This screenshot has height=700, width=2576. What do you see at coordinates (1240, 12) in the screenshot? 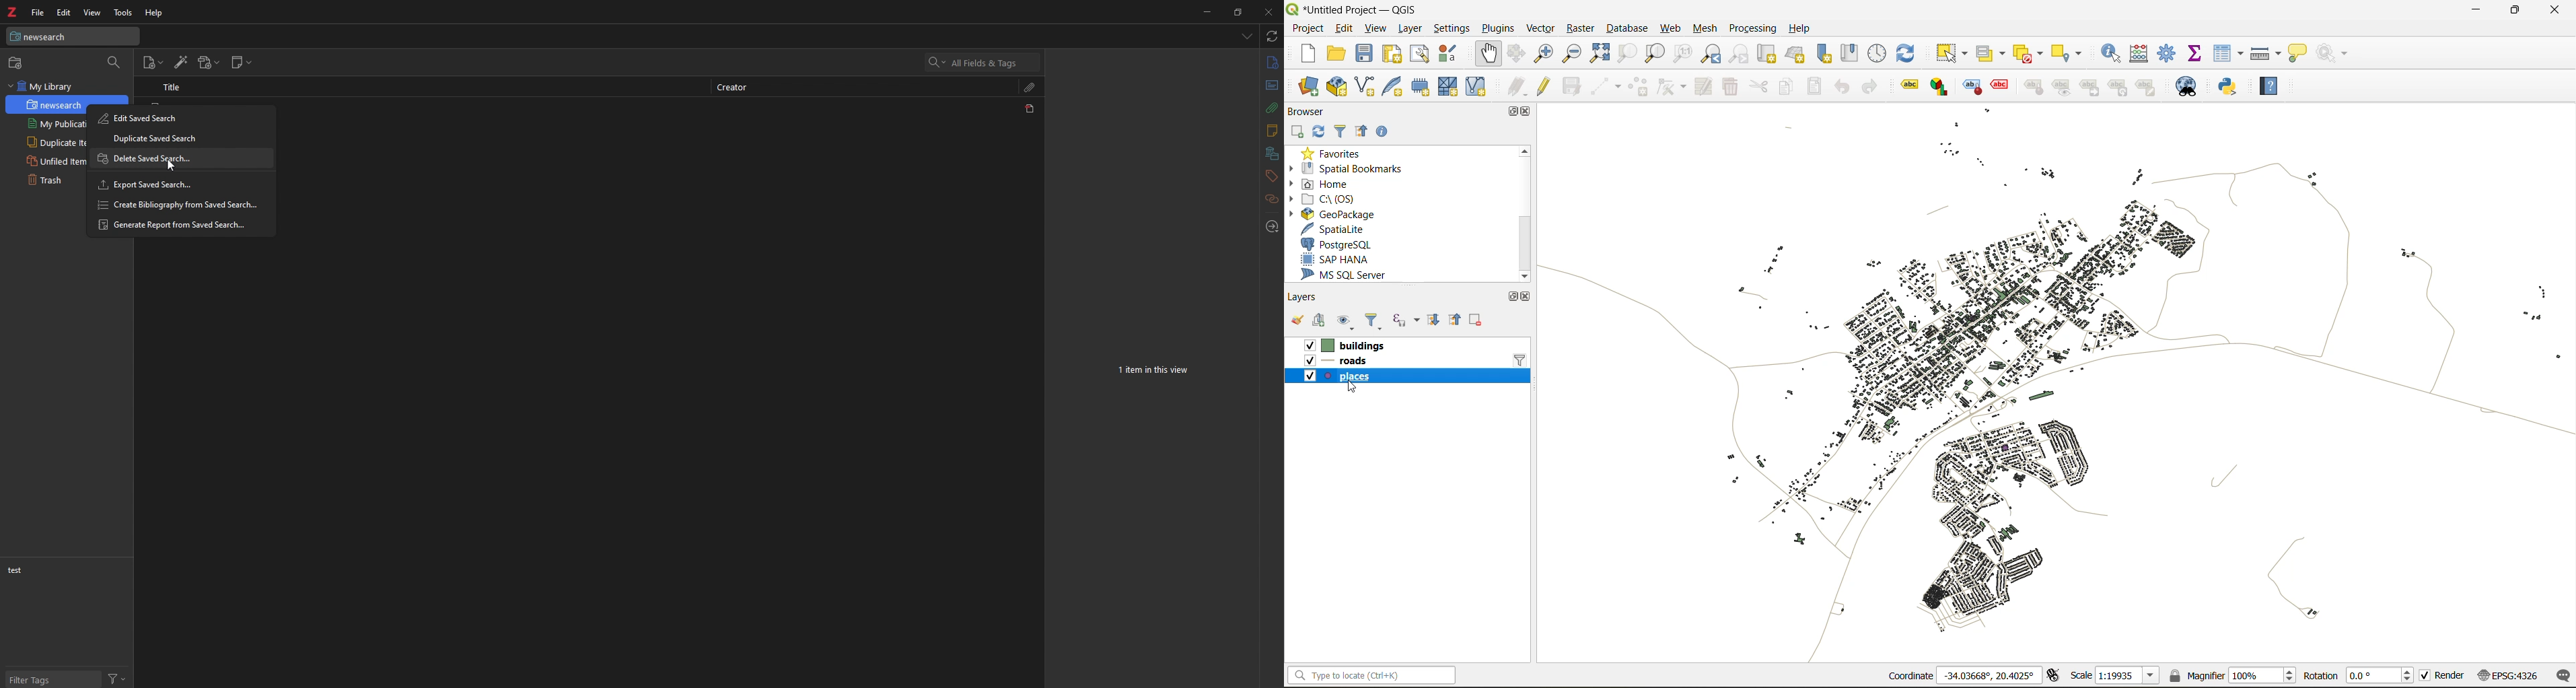
I see `restore` at bounding box center [1240, 12].